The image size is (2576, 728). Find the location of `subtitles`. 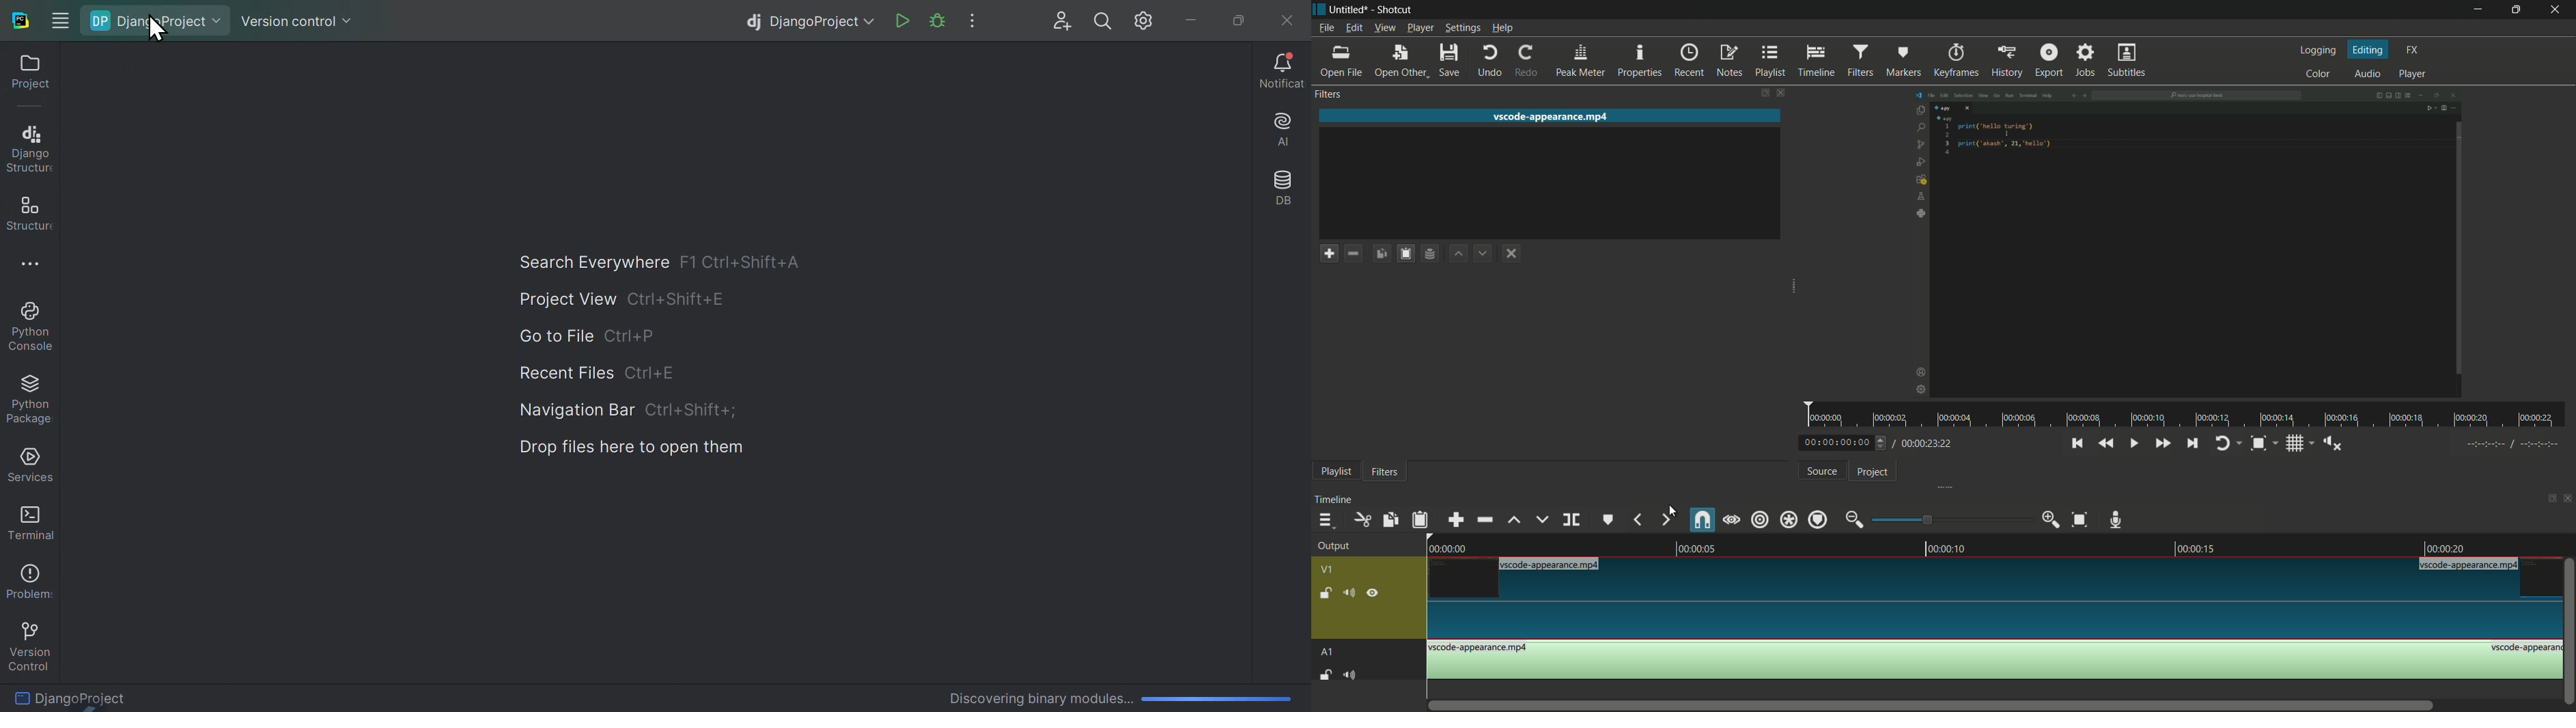

subtitles is located at coordinates (2128, 60).